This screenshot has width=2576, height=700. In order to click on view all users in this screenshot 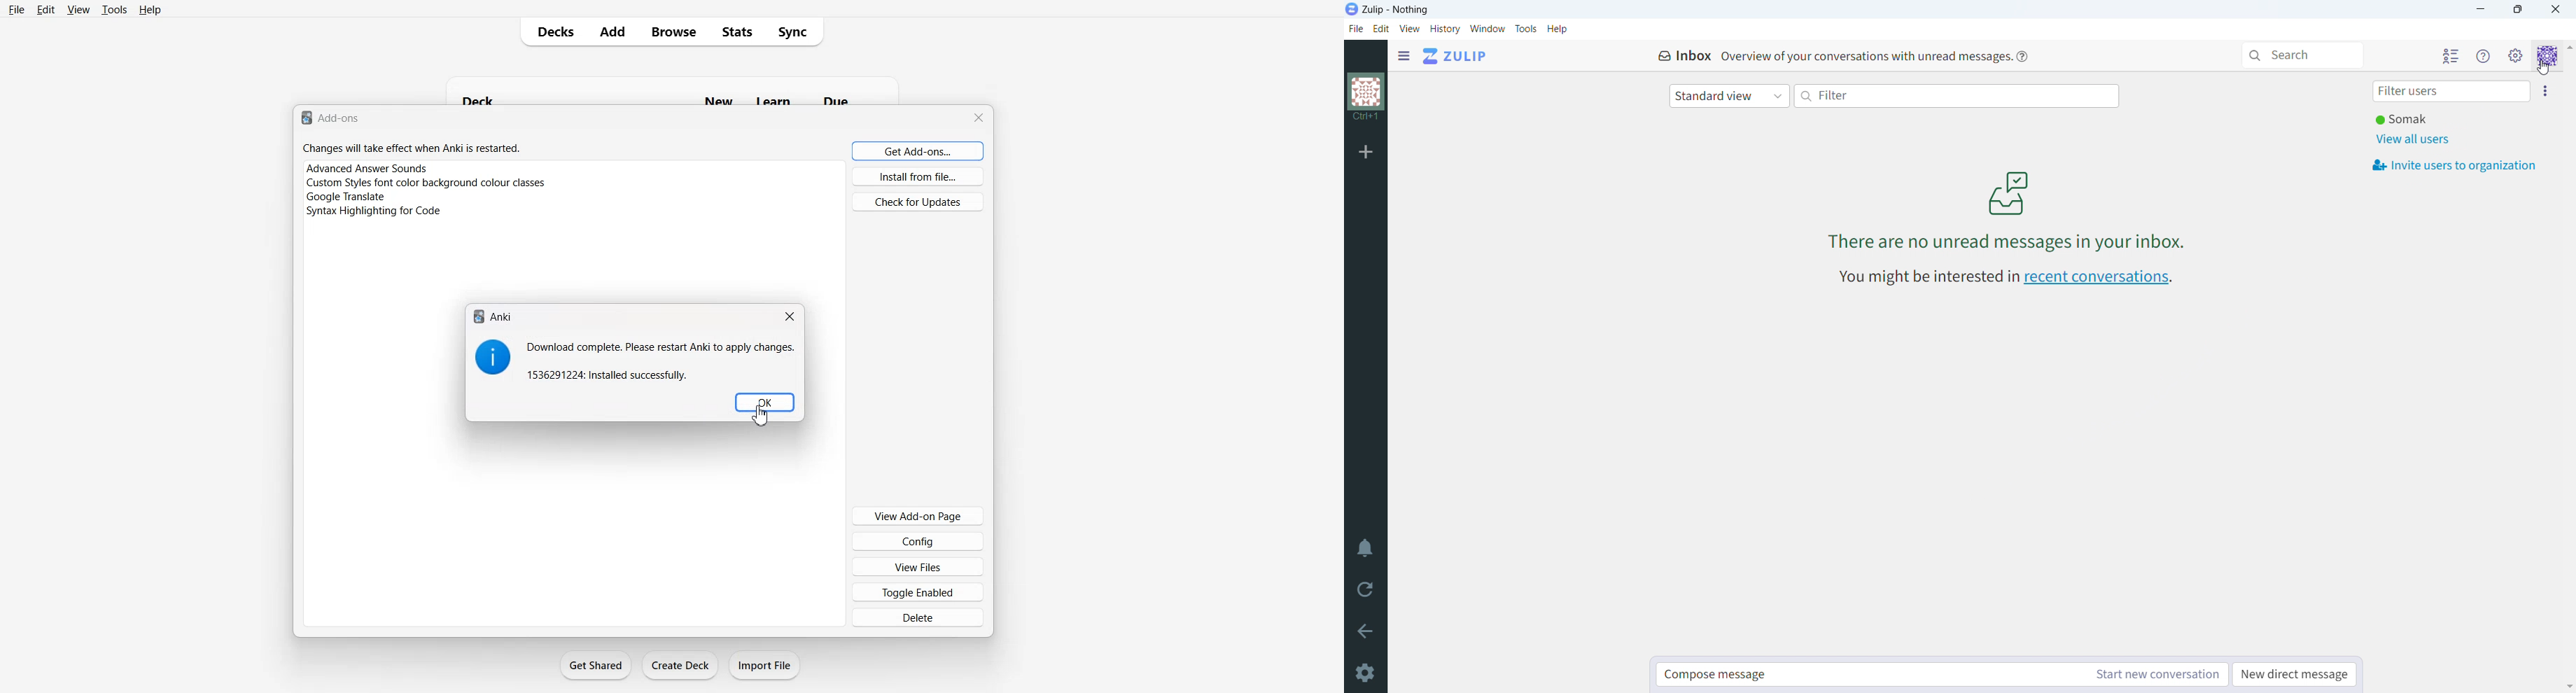, I will do `click(2413, 139)`.